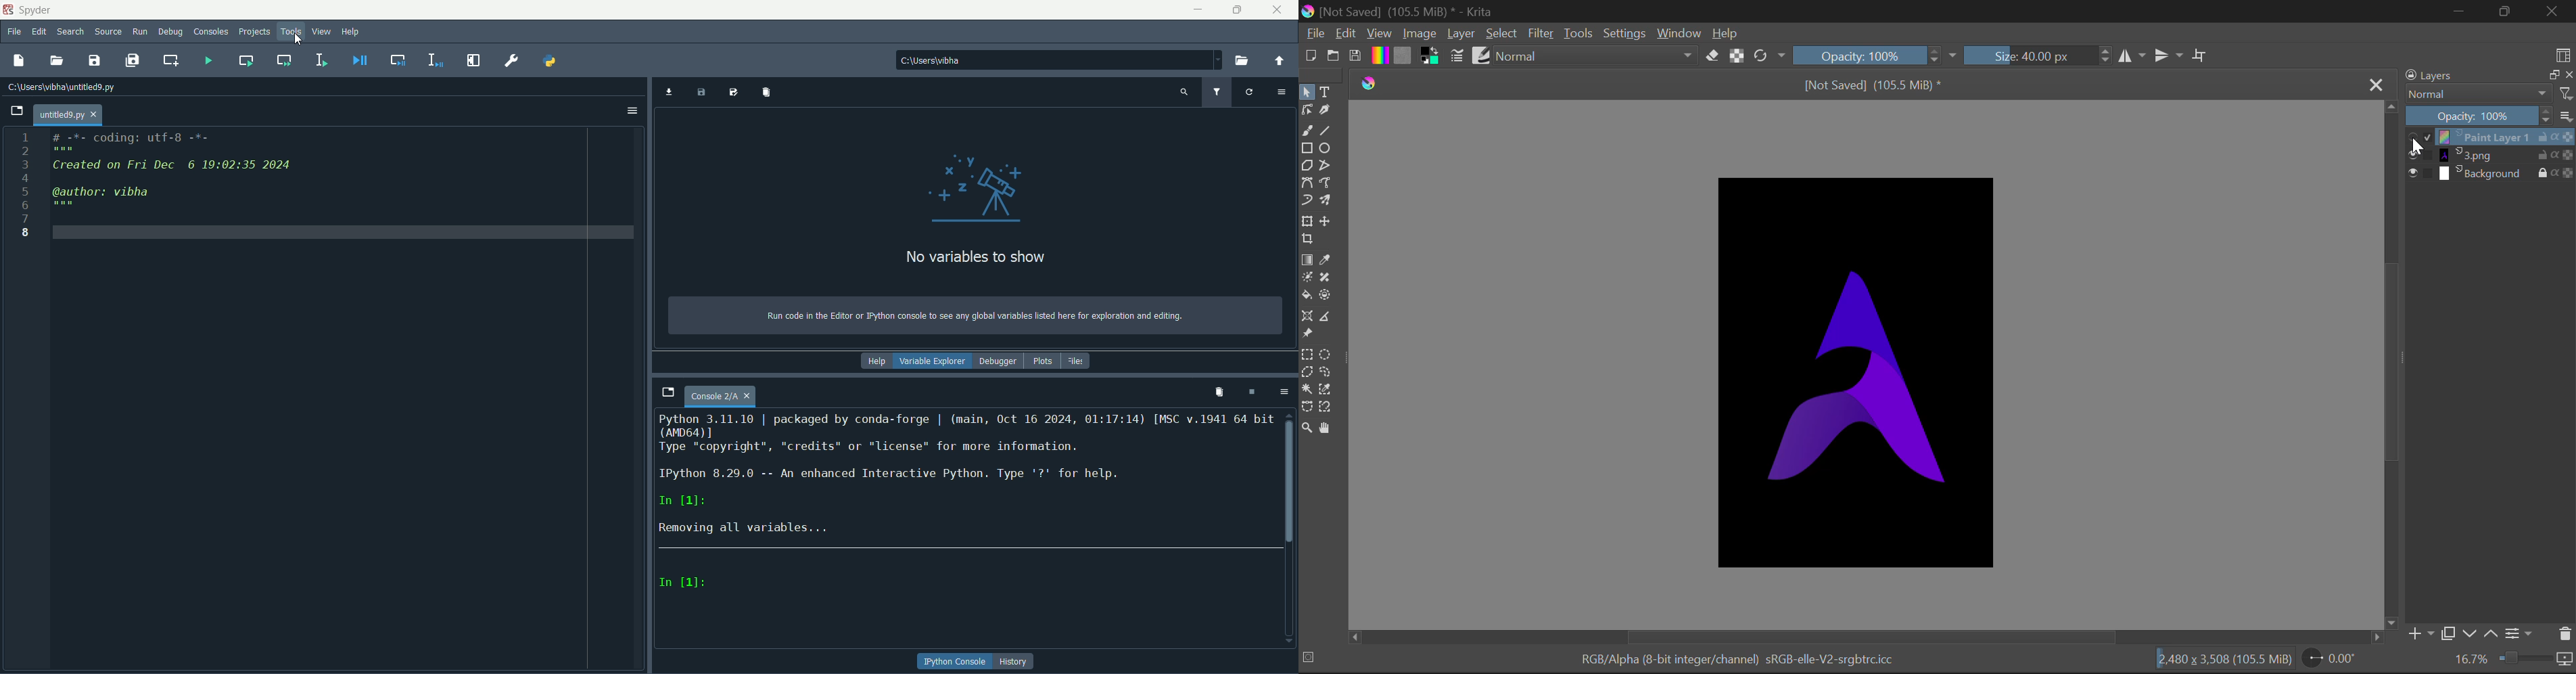 Image resolution: width=2576 pixels, height=700 pixels. I want to click on refresh variable, so click(1249, 91).